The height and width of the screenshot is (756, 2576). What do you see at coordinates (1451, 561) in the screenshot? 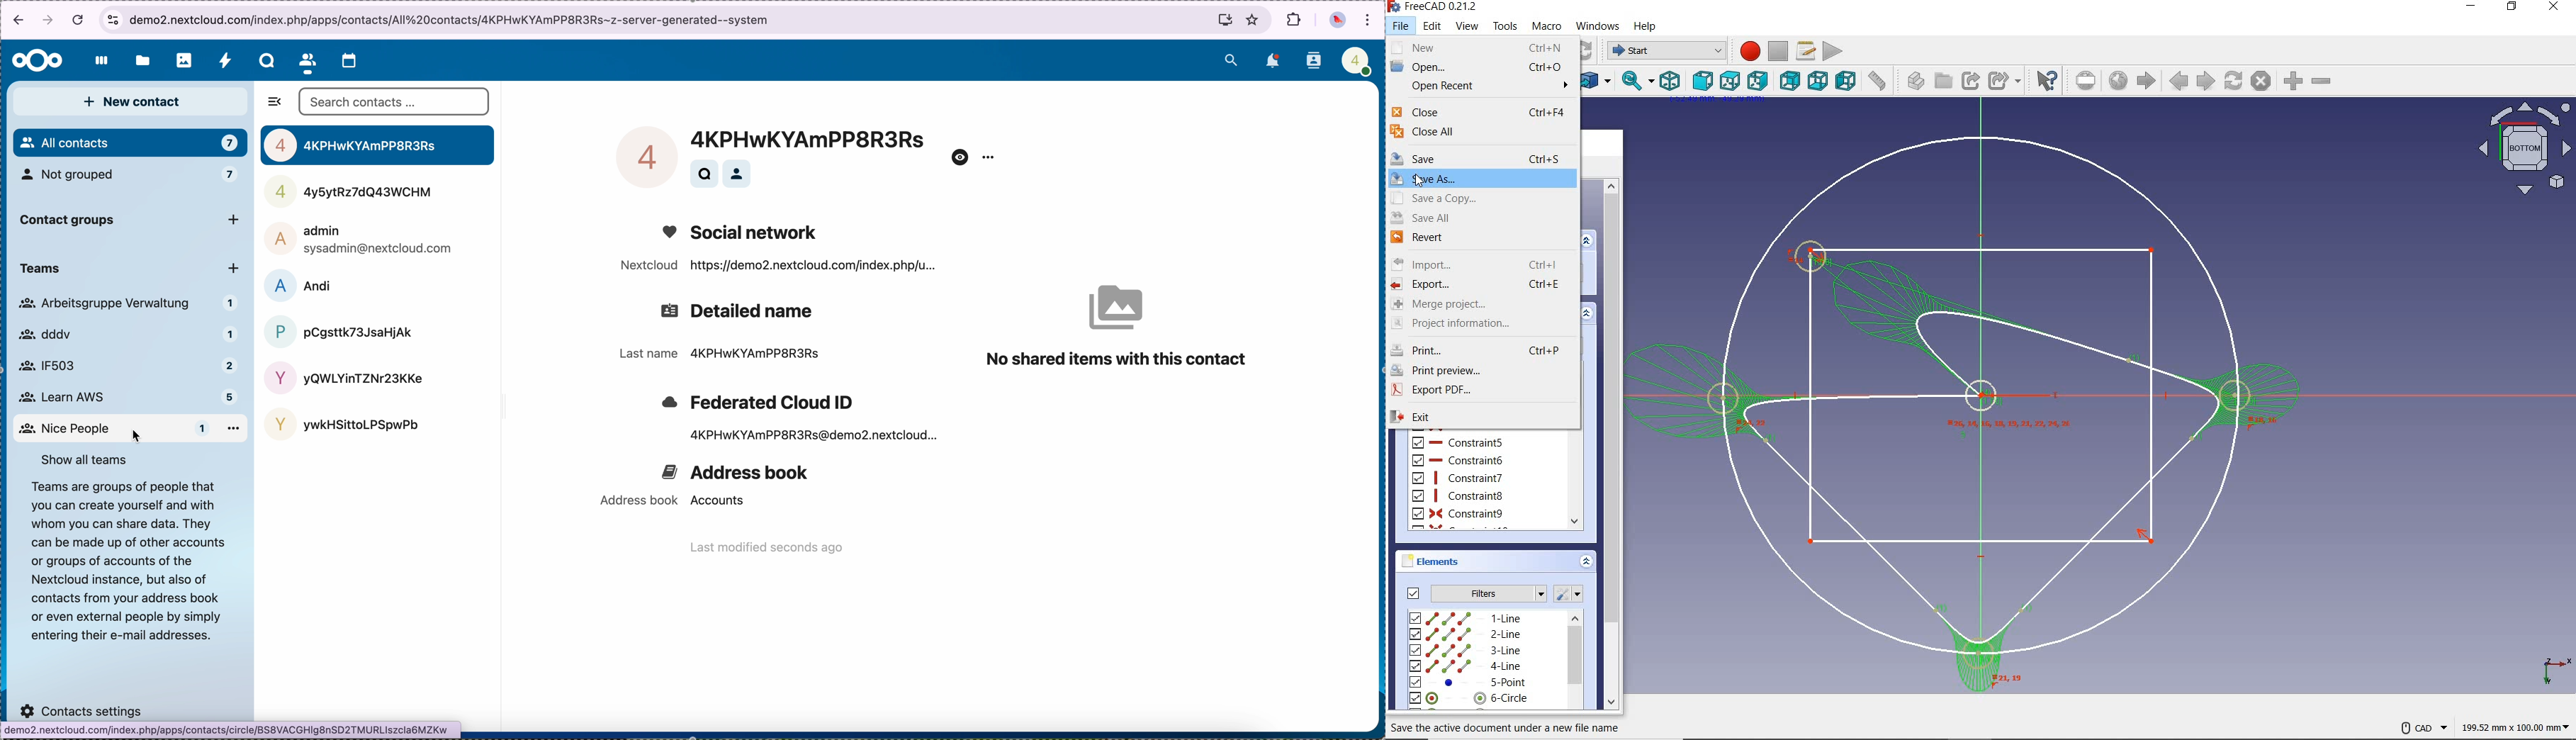
I see `elements` at bounding box center [1451, 561].